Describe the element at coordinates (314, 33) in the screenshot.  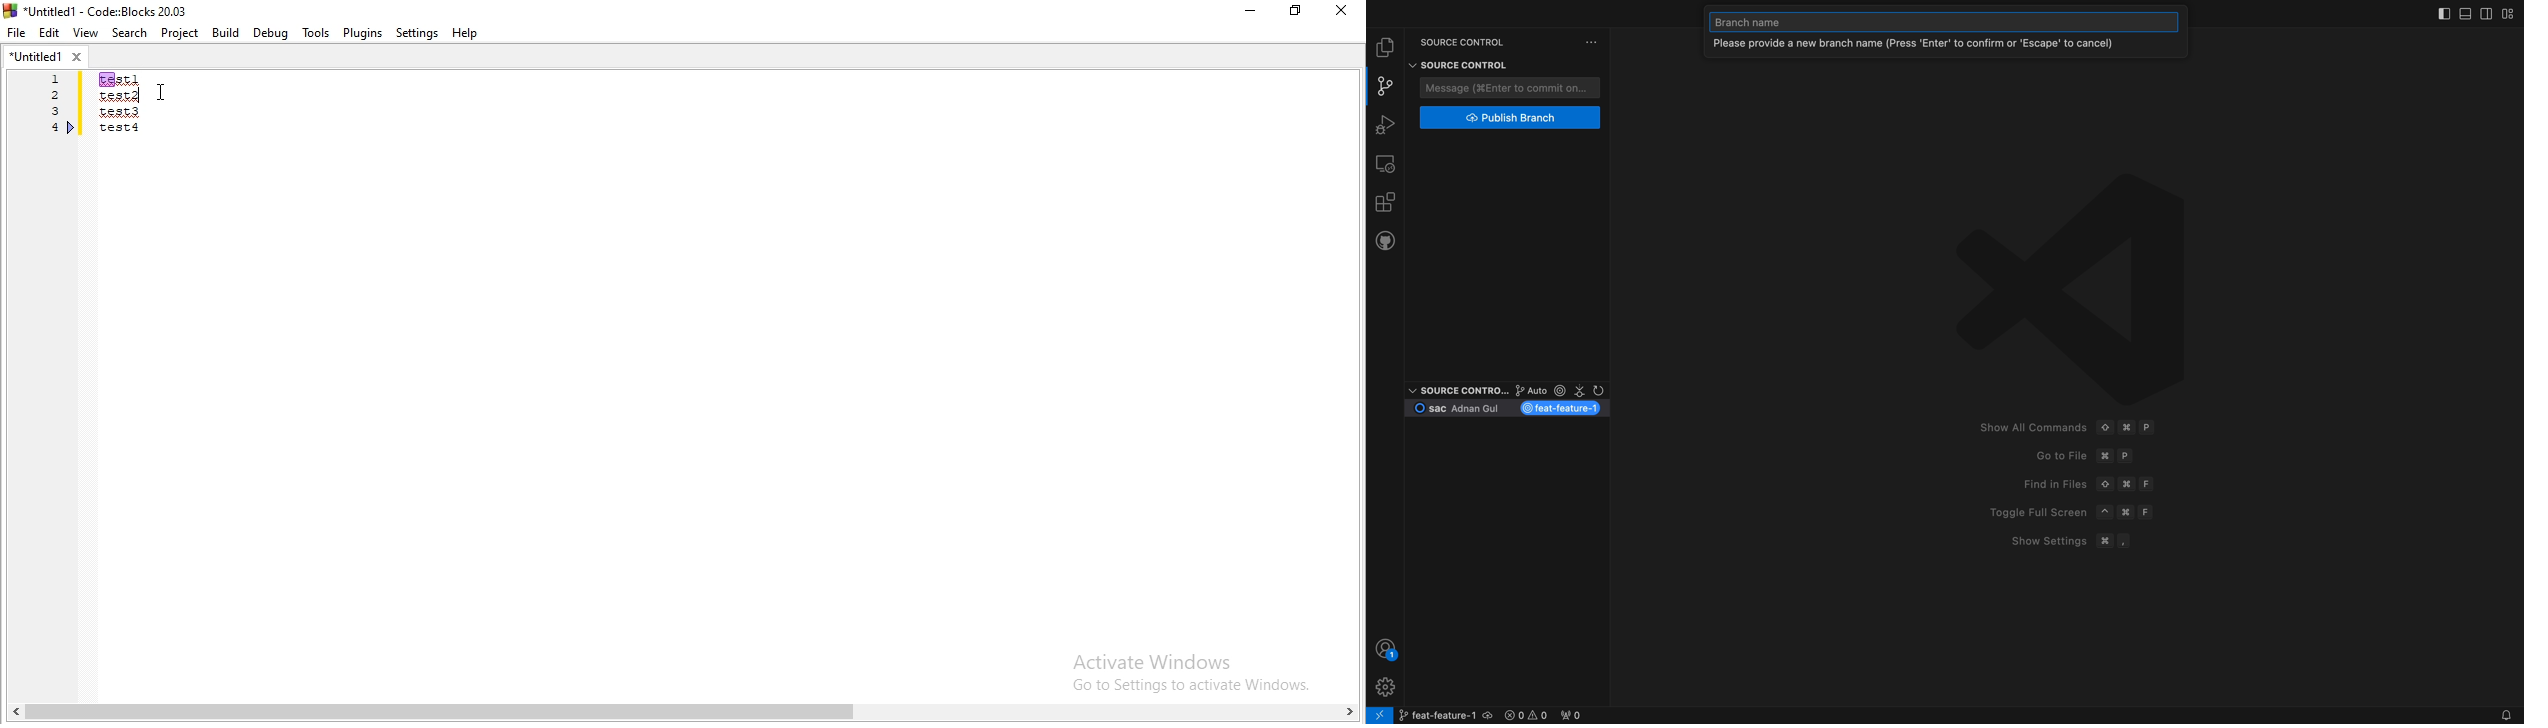
I see `tools` at that location.